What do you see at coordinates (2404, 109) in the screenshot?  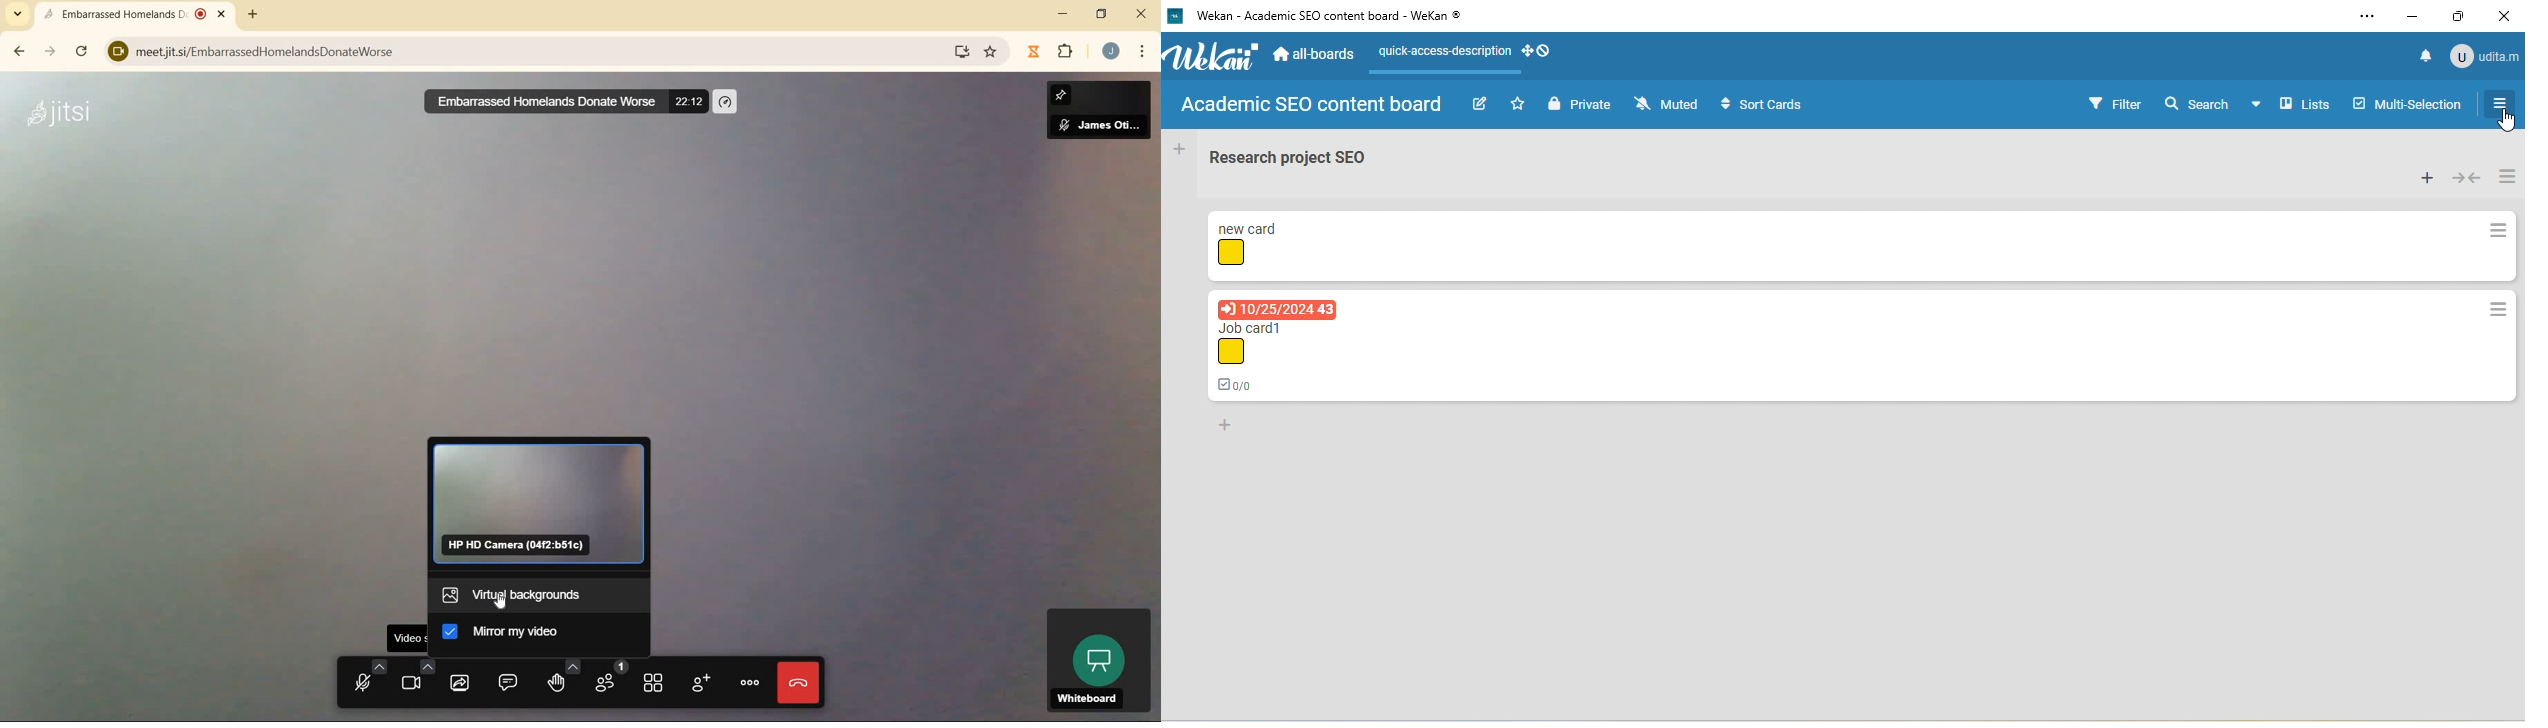 I see `multi selection` at bounding box center [2404, 109].